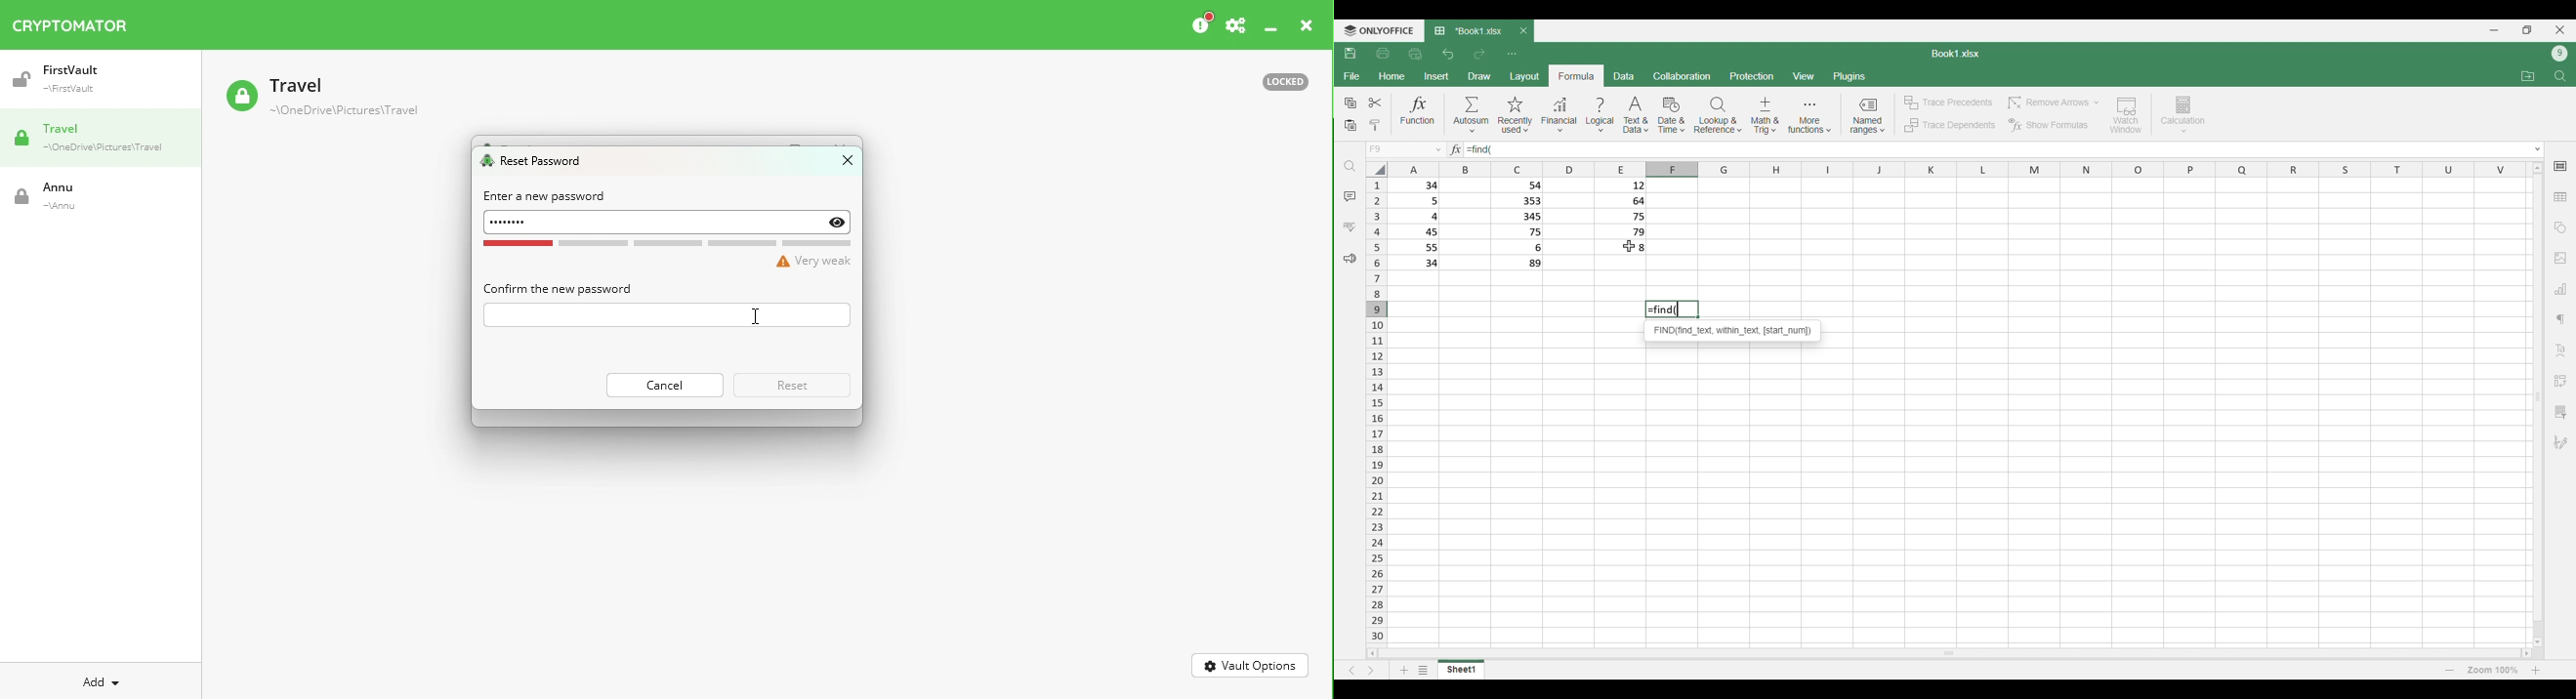  What do you see at coordinates (1950, 652) in the screenshot?
I see `Horizontal slide bar` at bounding box center [1950, 652].